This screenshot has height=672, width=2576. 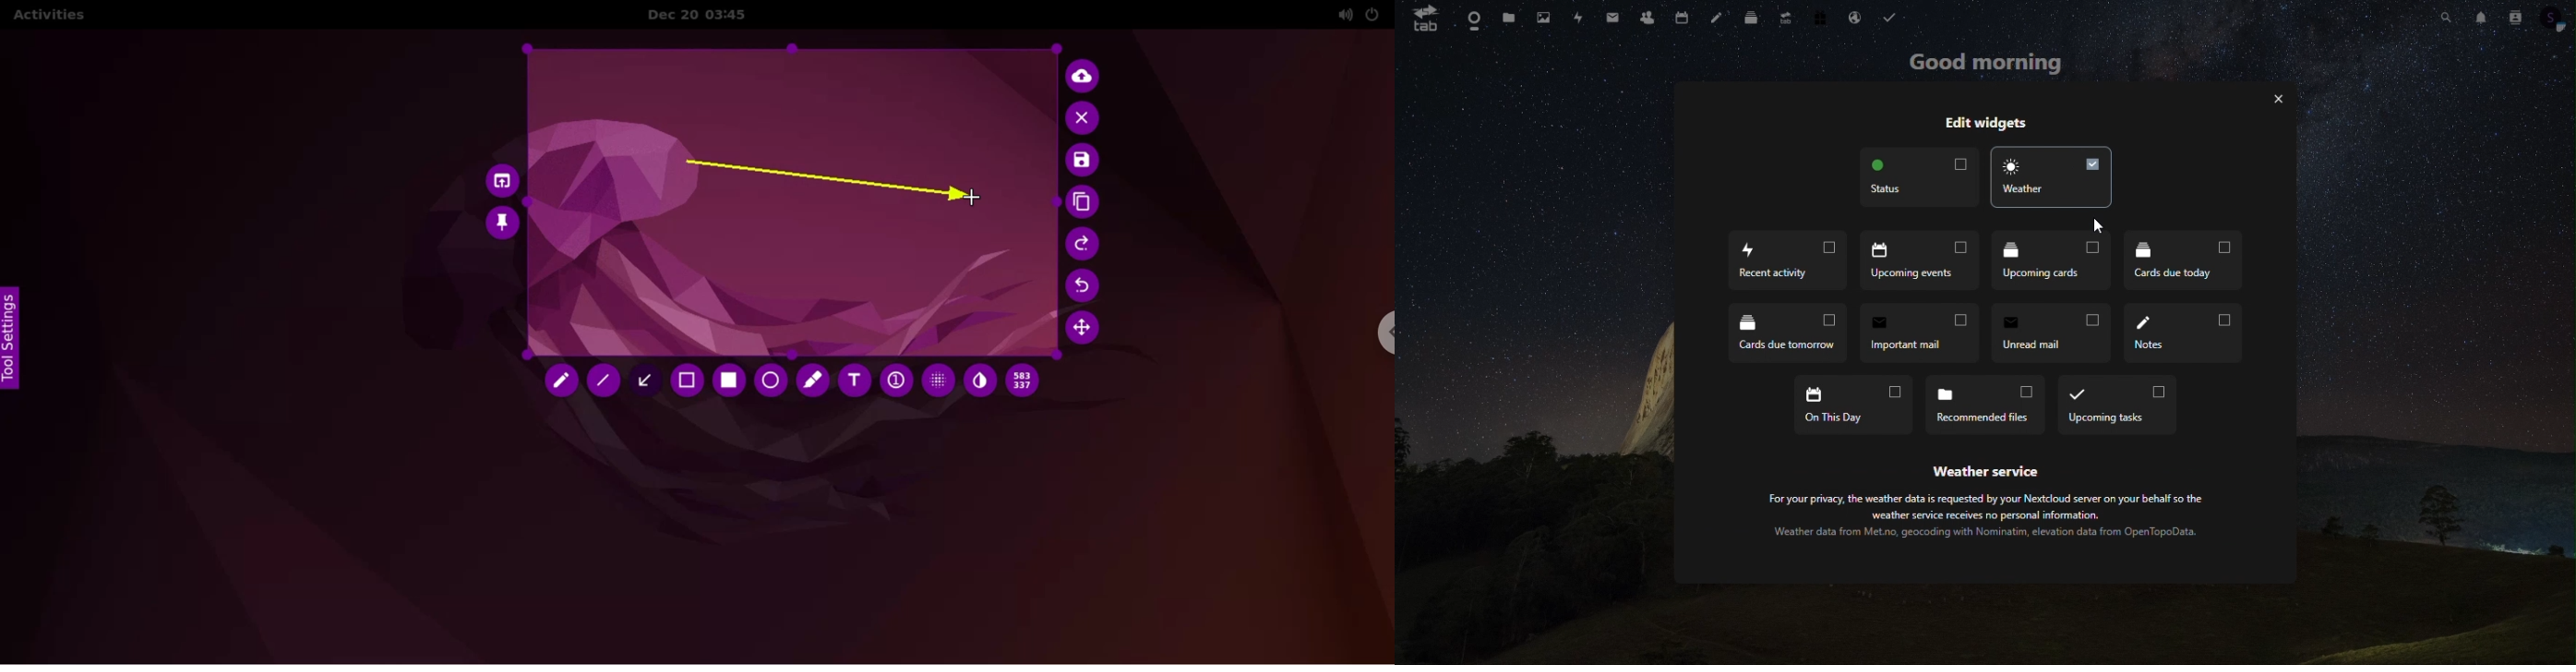 I want to click on notes, so click(x=2184, y=332).